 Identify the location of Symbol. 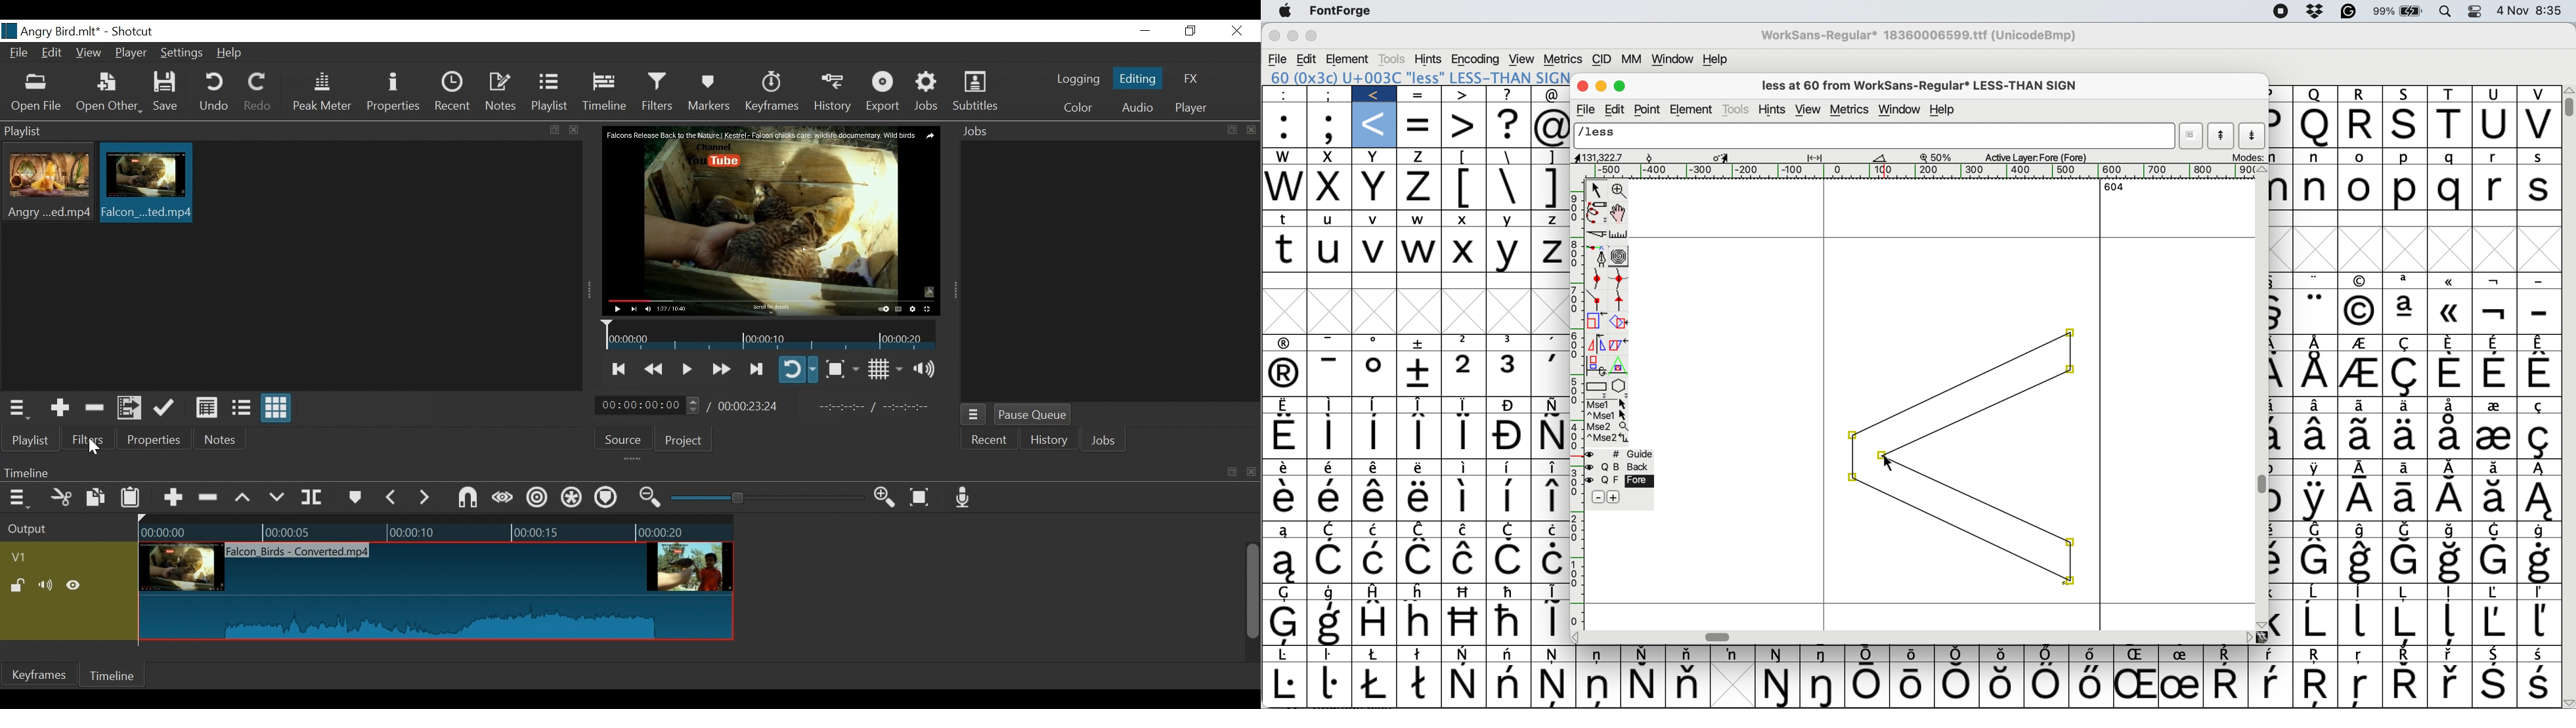
(1509, 684).